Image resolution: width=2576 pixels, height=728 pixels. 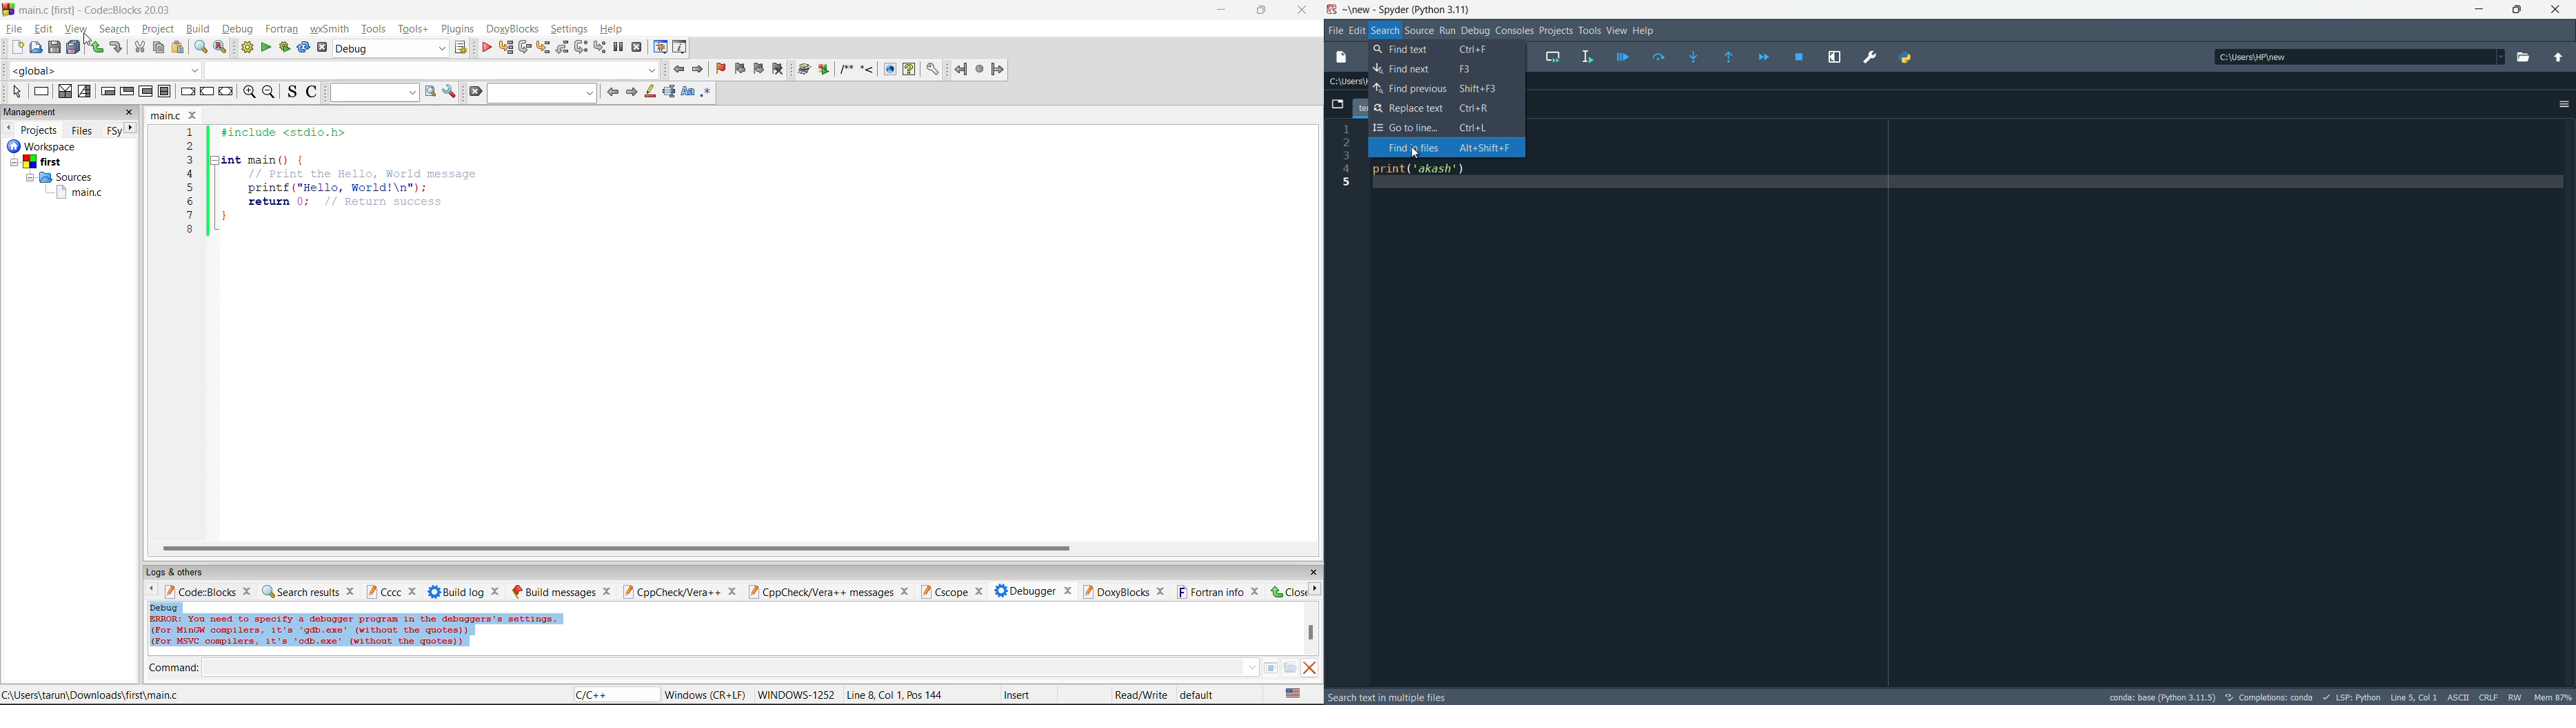 What do you see at coordinates (128, 114) in the screenshot?
I see `close` at bounding box center [128, 114].